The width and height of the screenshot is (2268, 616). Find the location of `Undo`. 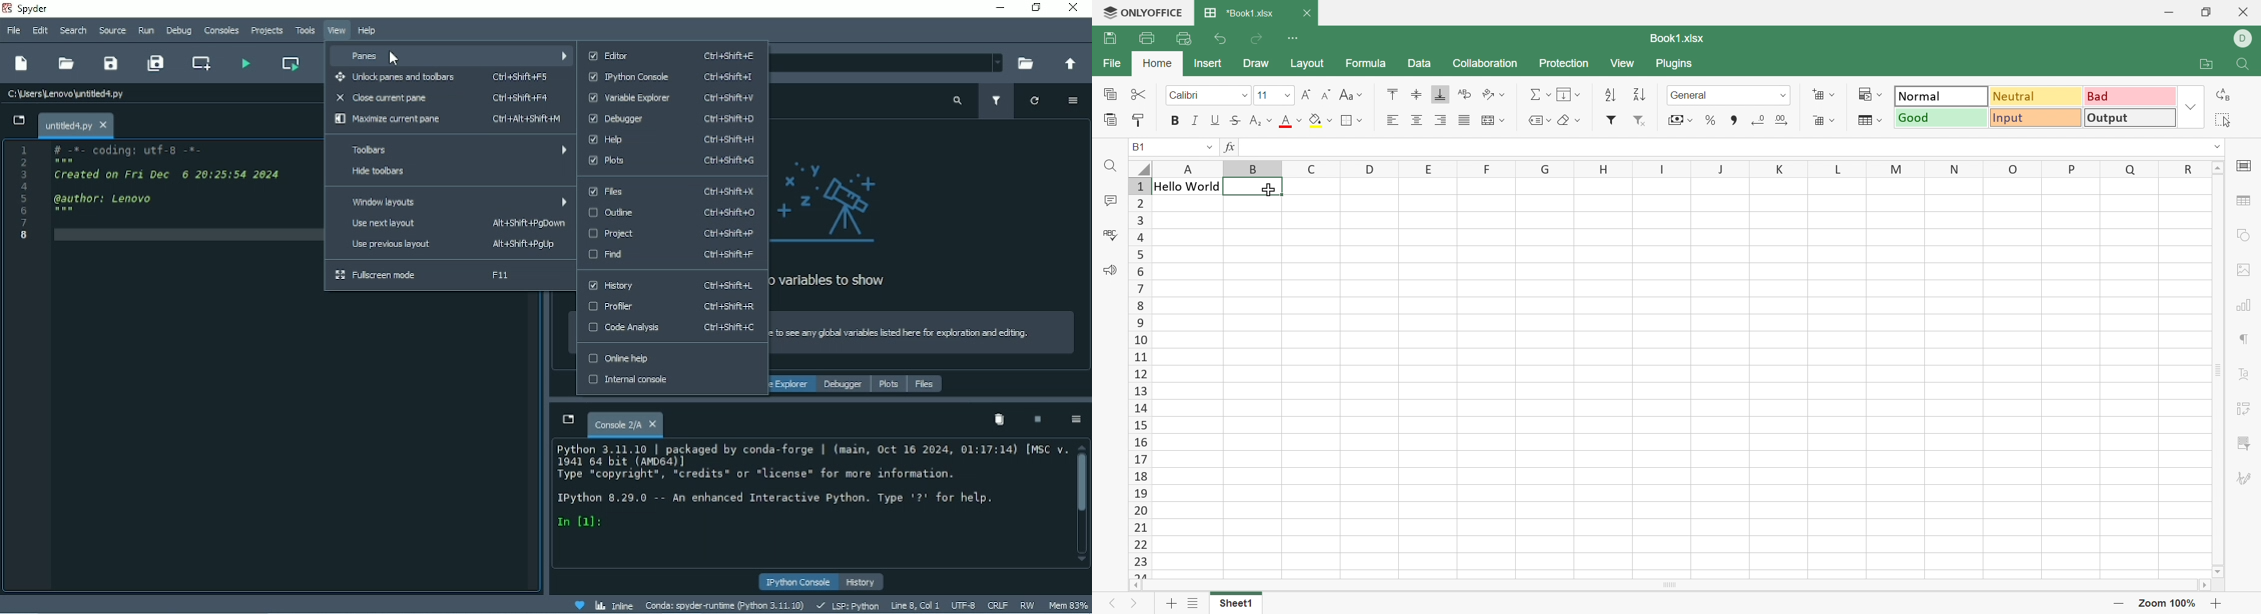

Undo is located at coordinates (1224, 40).